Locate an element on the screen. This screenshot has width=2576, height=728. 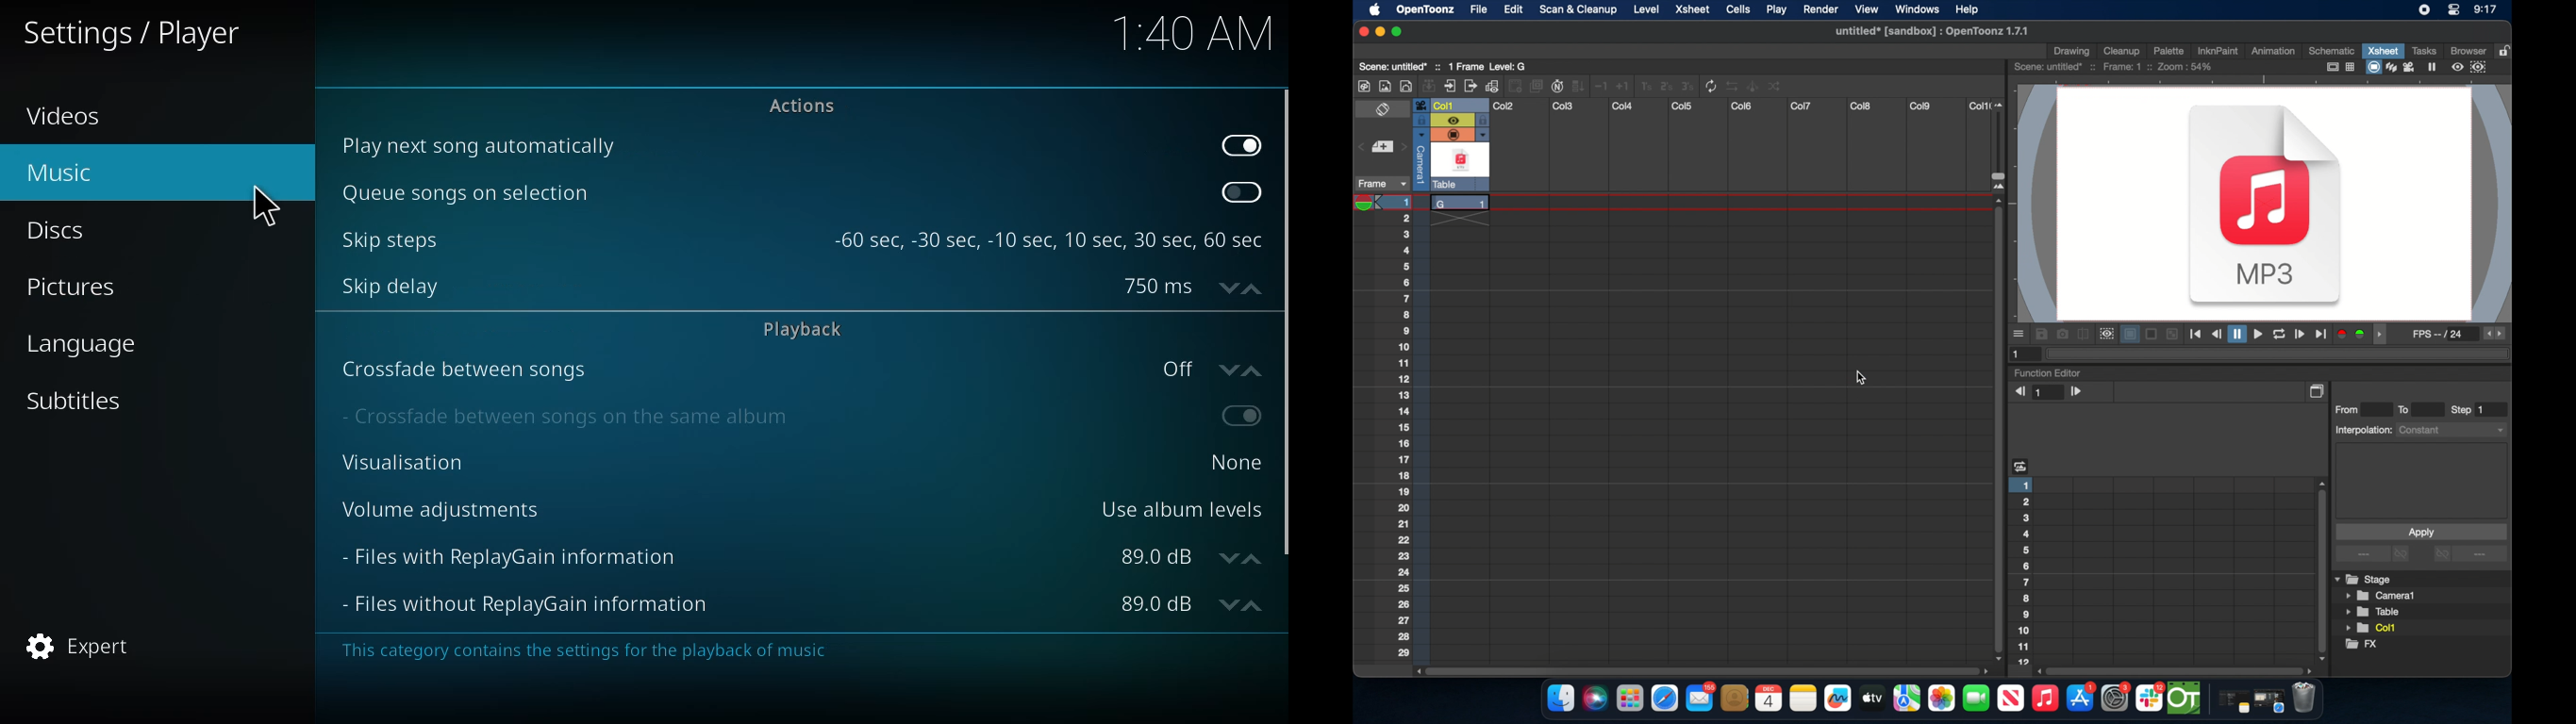
delay is located at coordinates (1184, 286).